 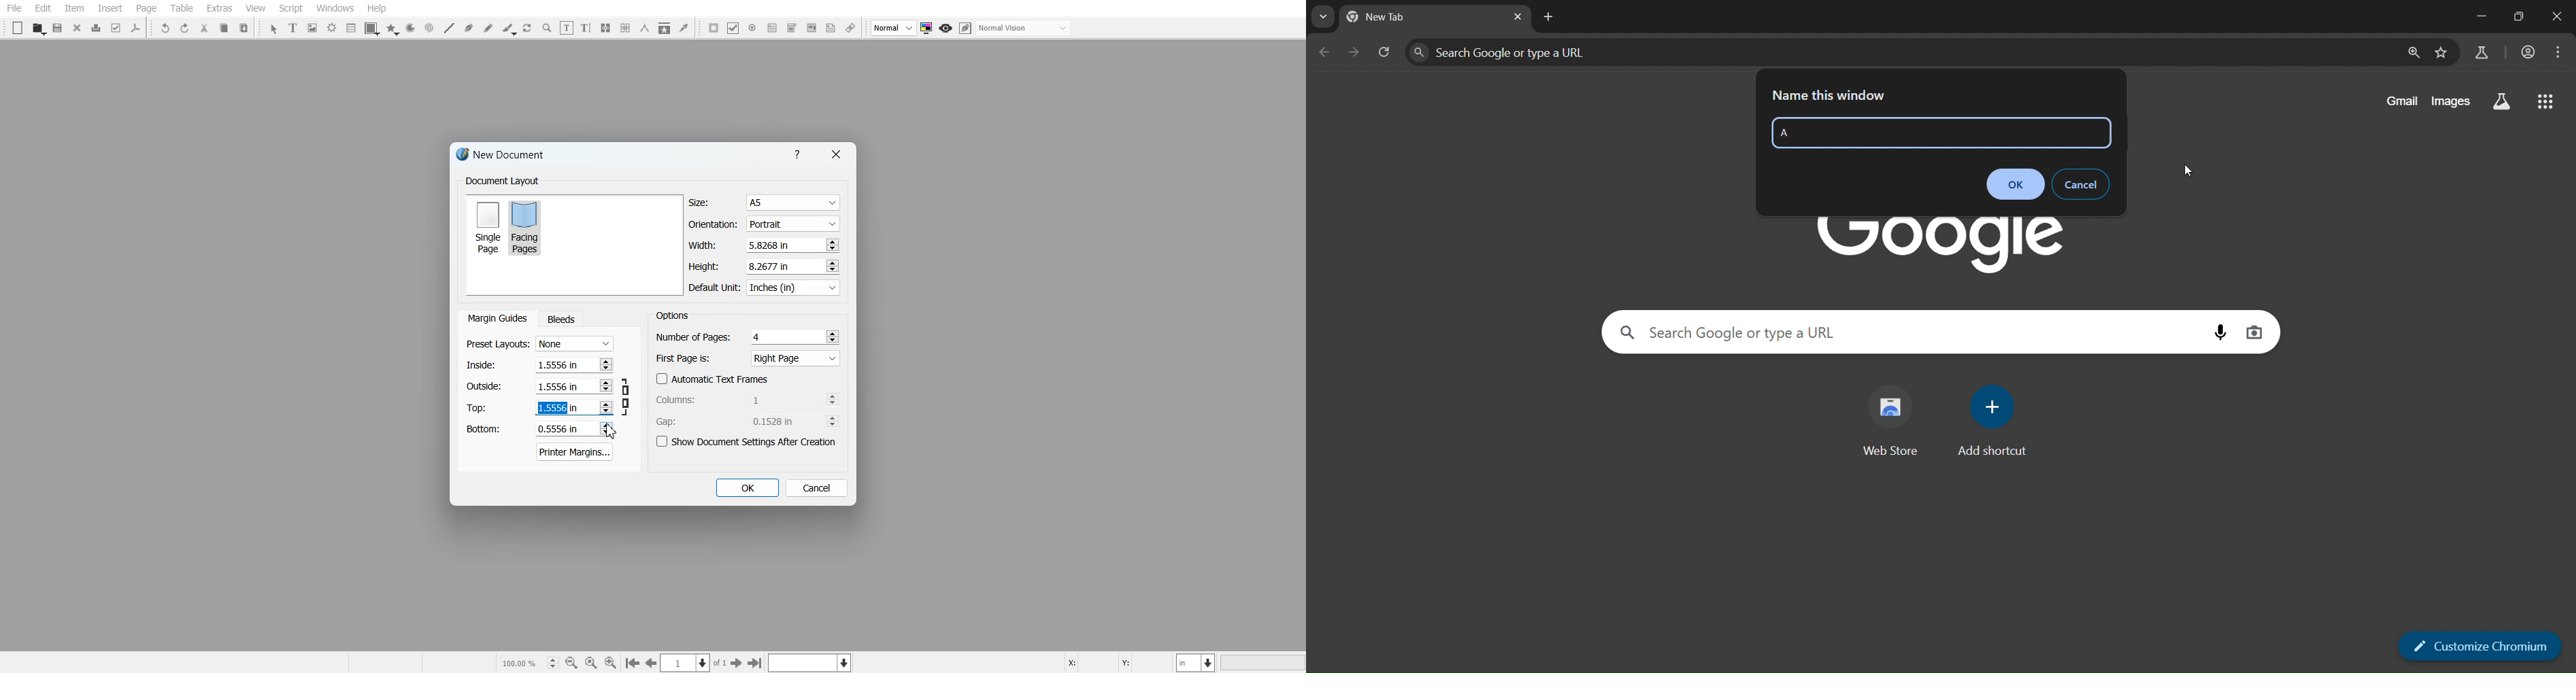 I want to click on Top margin adjuster, so click(x=539, y=407).